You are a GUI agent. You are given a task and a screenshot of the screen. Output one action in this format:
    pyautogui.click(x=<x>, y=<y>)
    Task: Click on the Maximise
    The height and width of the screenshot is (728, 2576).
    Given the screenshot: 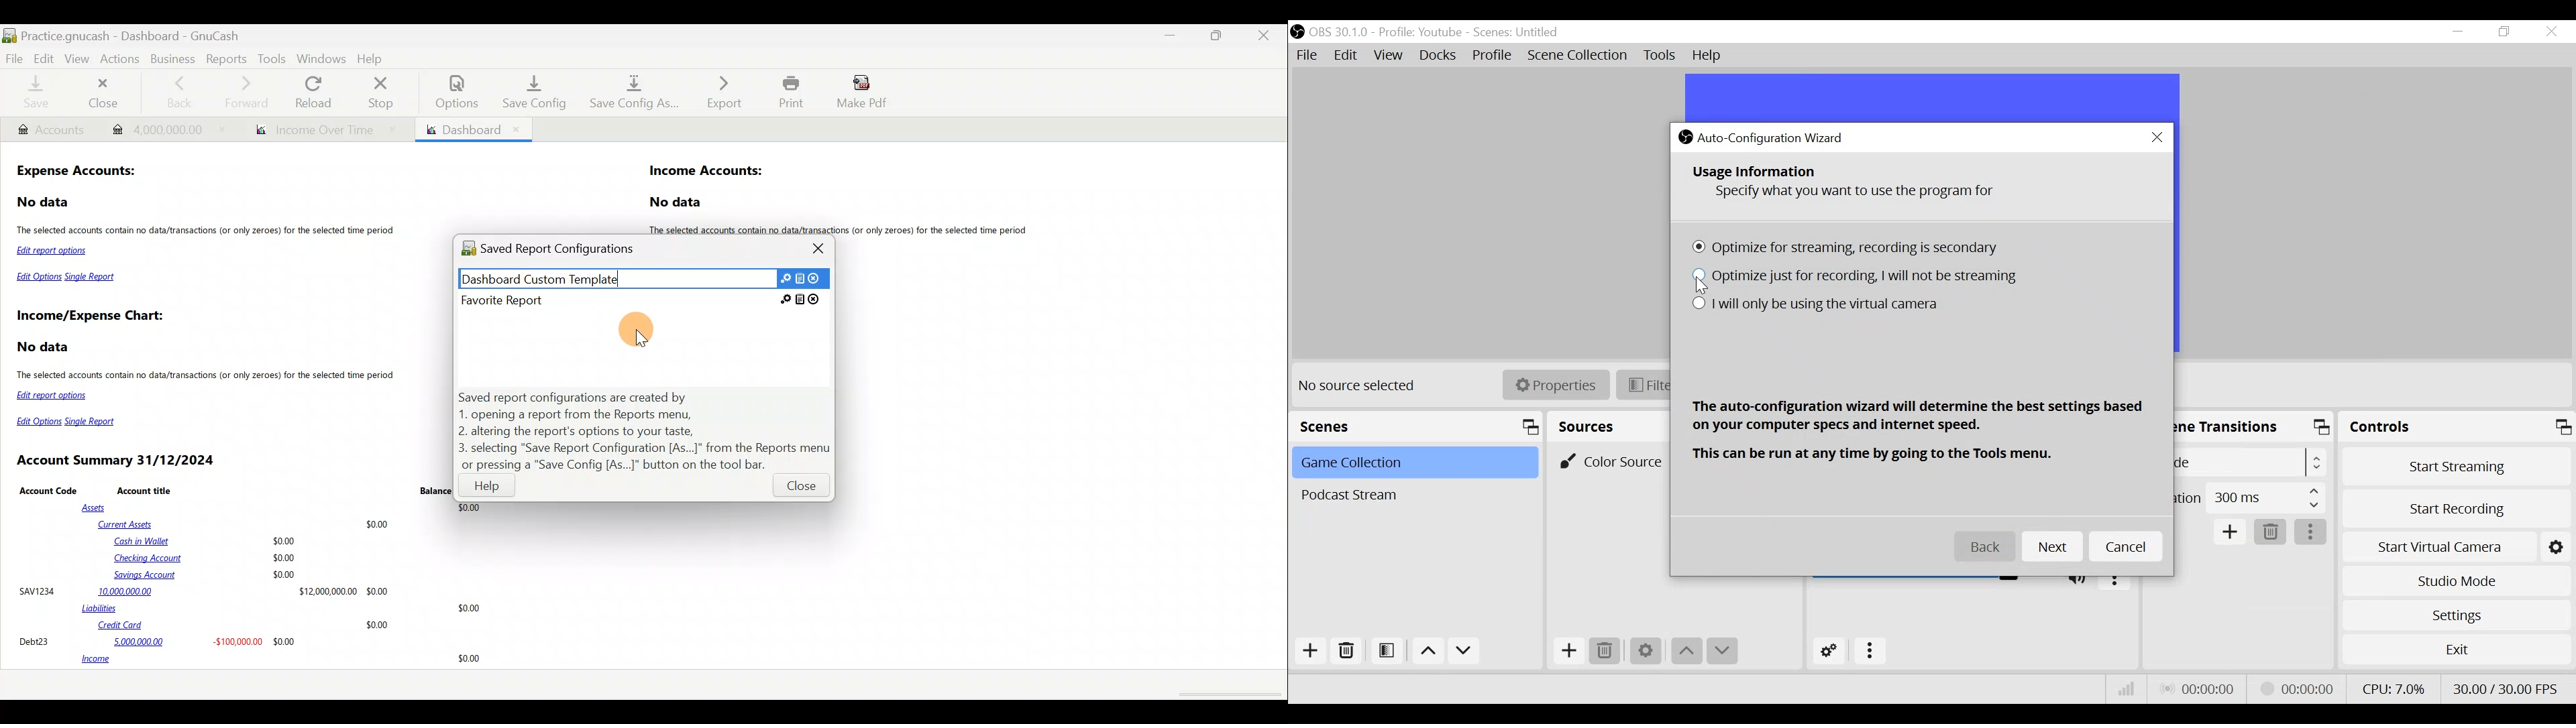 What is the action you would take?
    pyautogui.click(x=1219, y=40)
    